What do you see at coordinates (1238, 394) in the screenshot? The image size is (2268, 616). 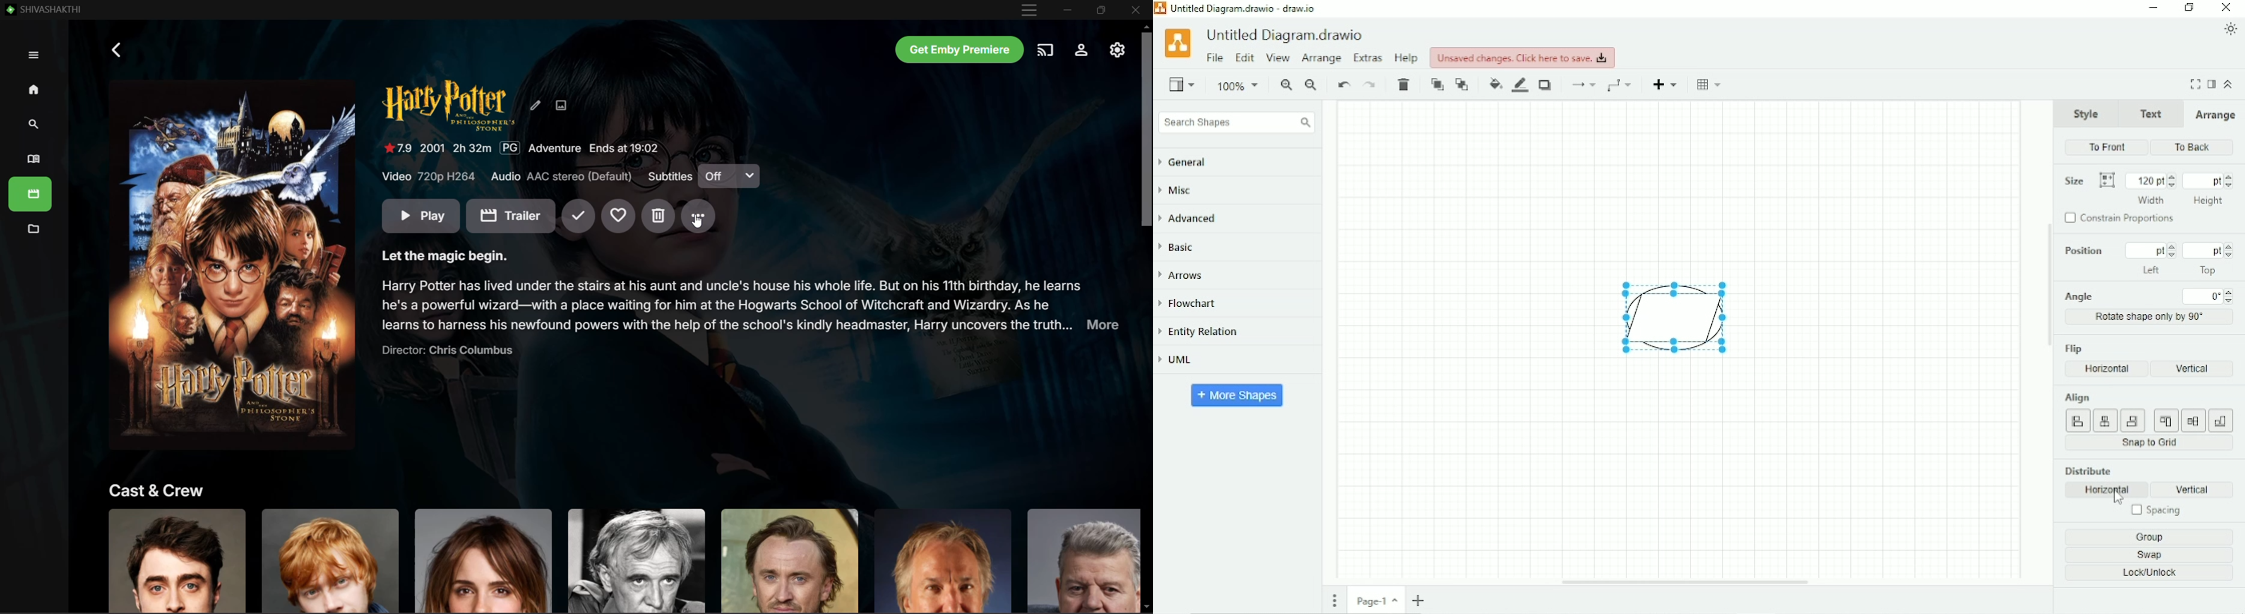 I see `More shapes` at bounding box center [1238, 394].